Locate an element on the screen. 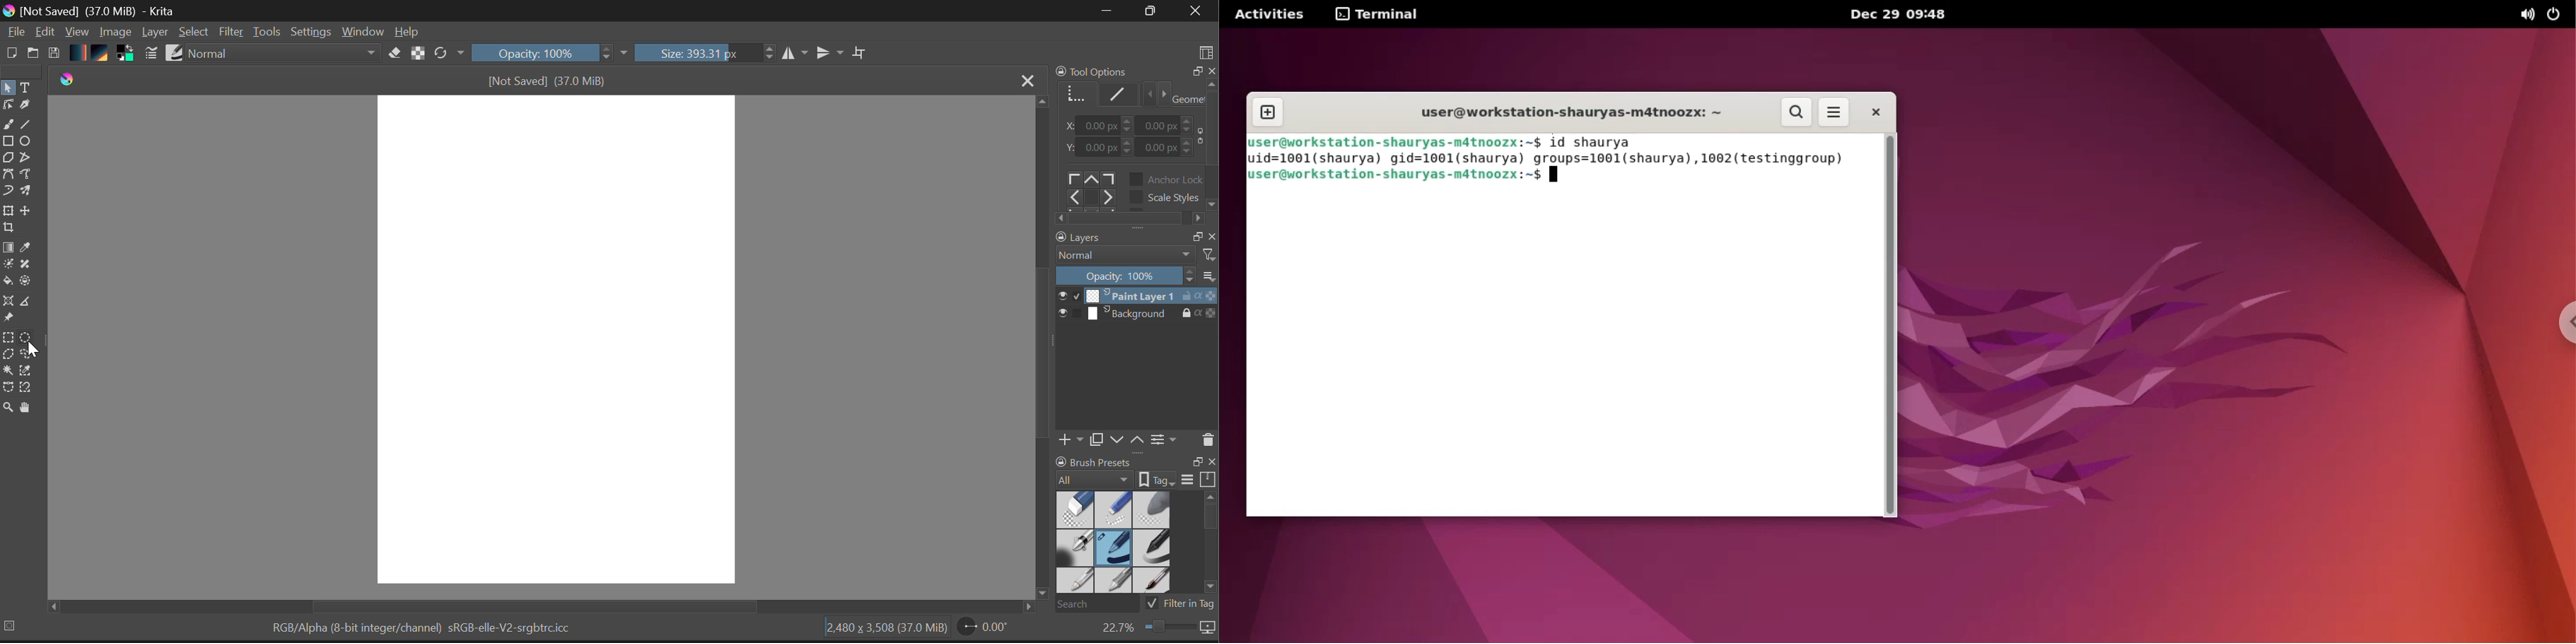 The image size is (2576, 644). Magnetic Selection is located at coordinates (30, 389).